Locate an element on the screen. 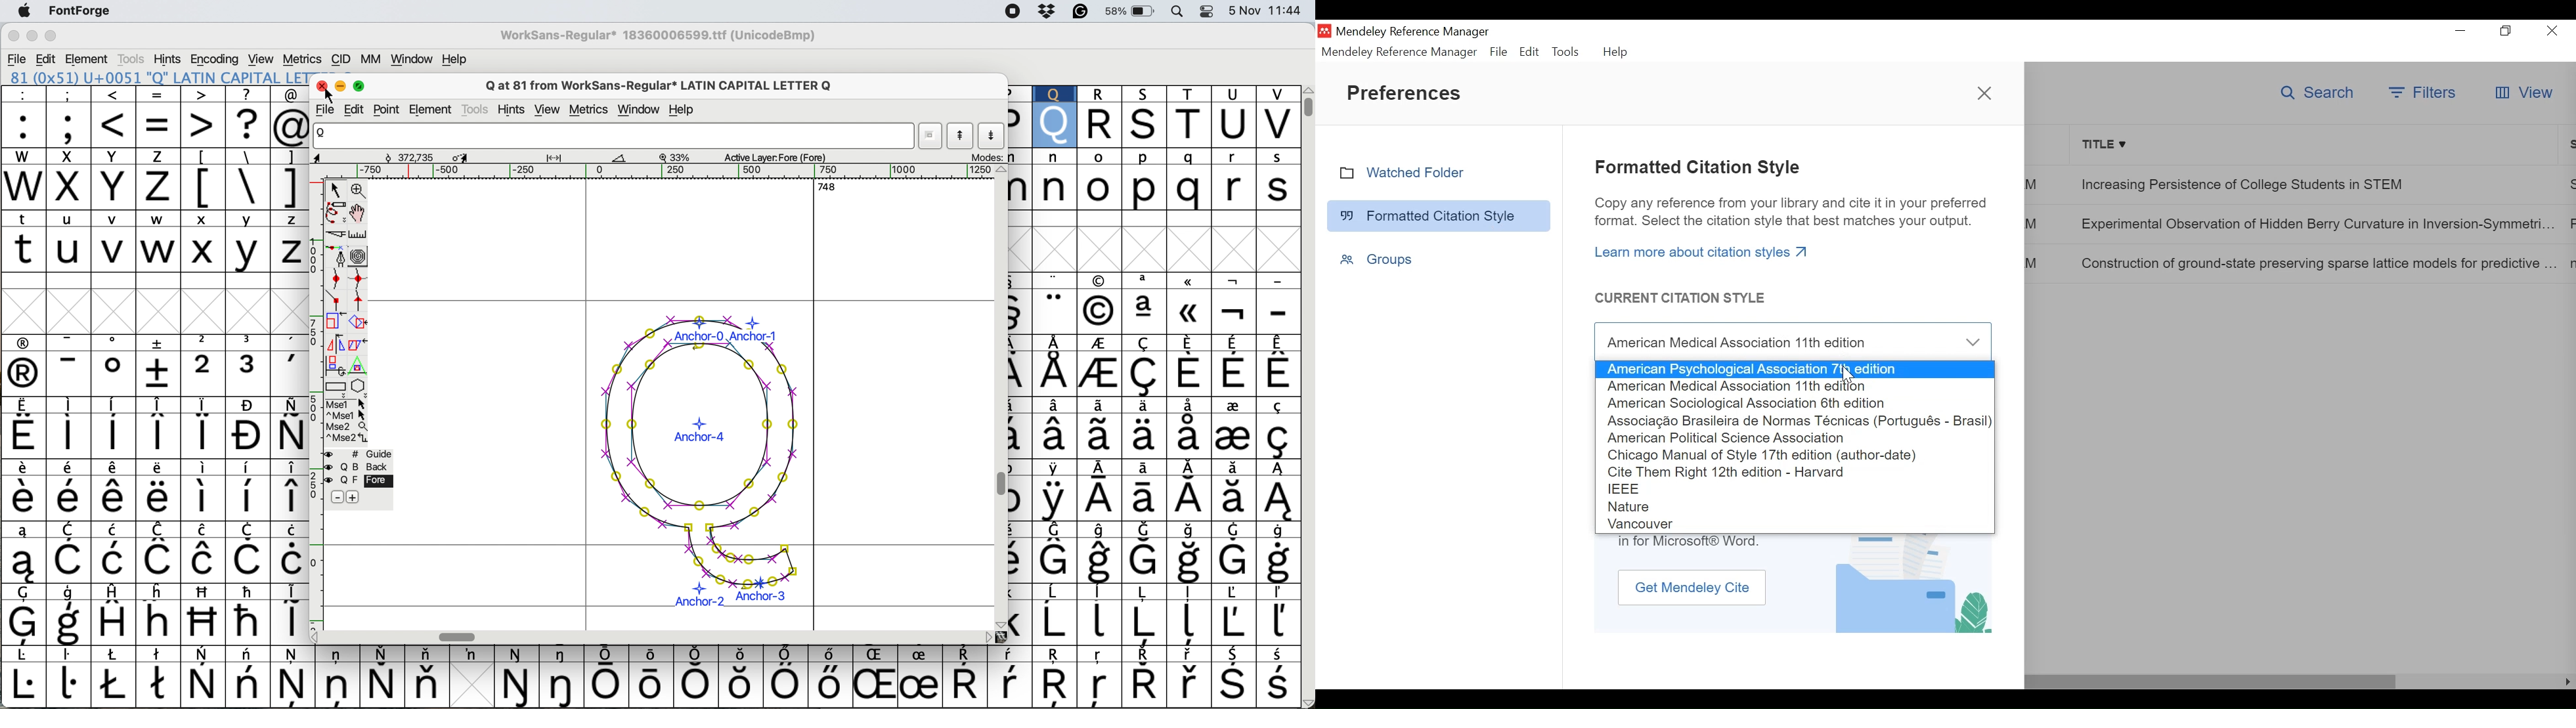  Title is located at coordinates (2315, 144).